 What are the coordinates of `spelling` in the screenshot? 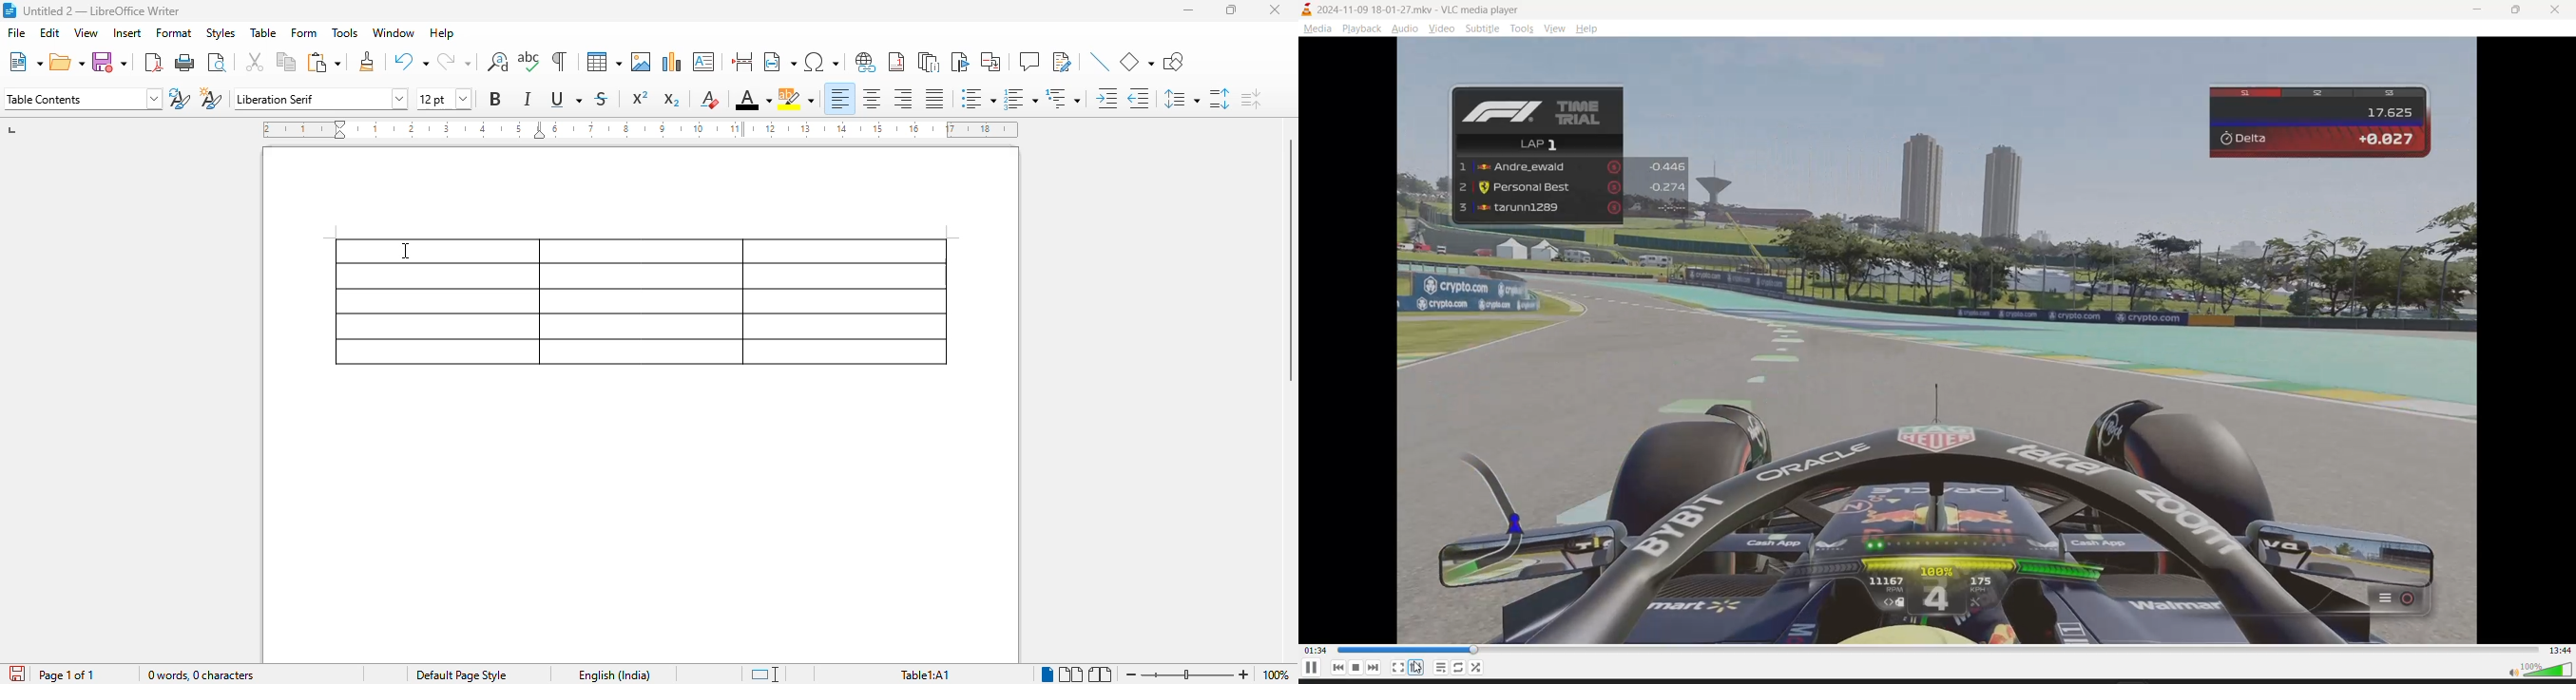 It's located at (529, 61).